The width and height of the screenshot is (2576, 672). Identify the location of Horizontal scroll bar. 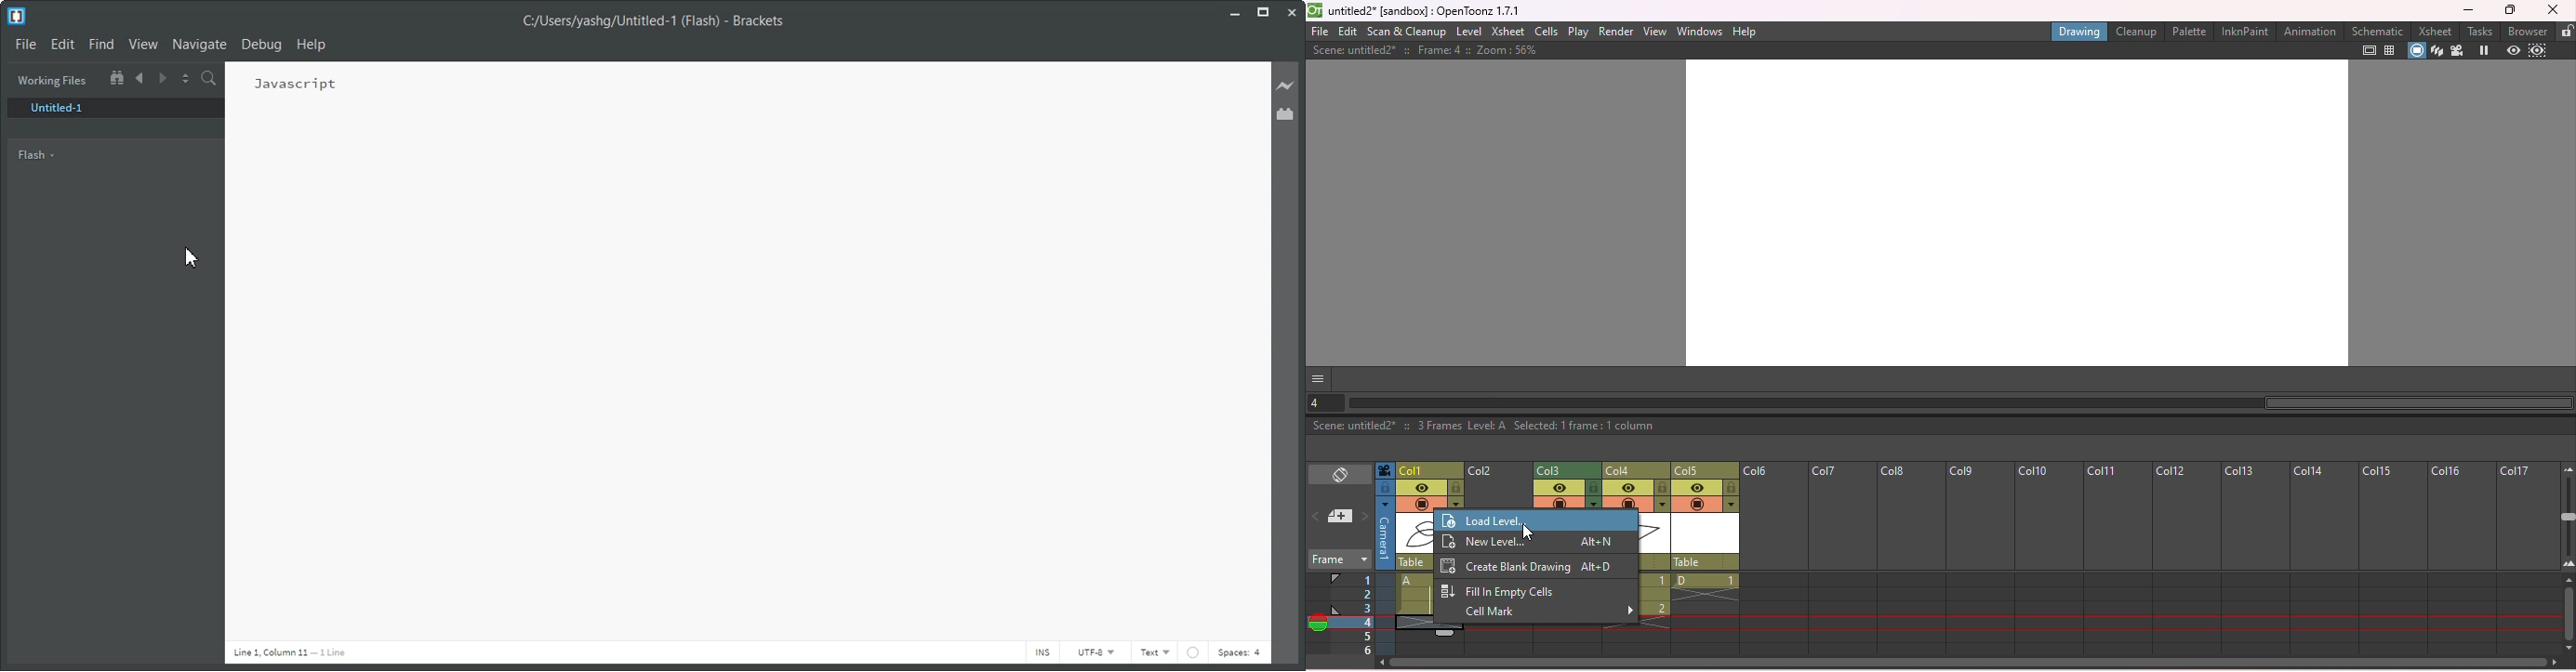
(1961, 403).